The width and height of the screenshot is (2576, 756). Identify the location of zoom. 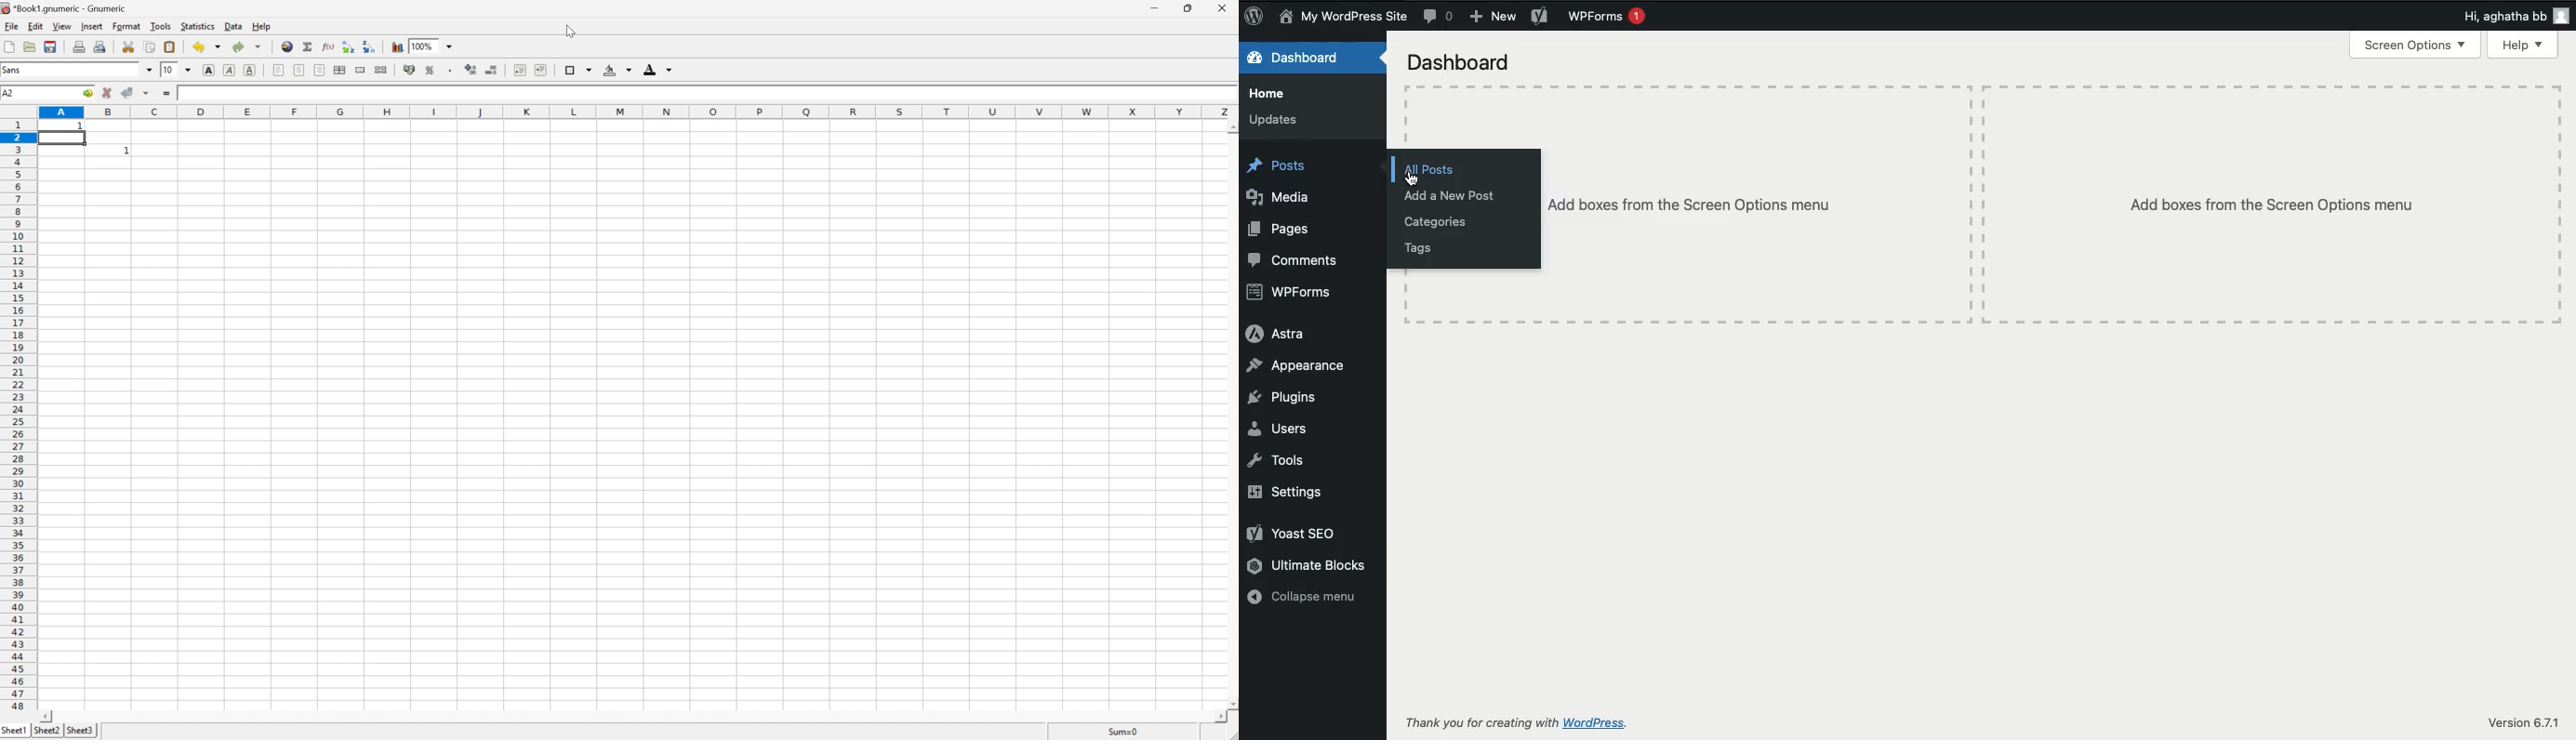
(431, 46).